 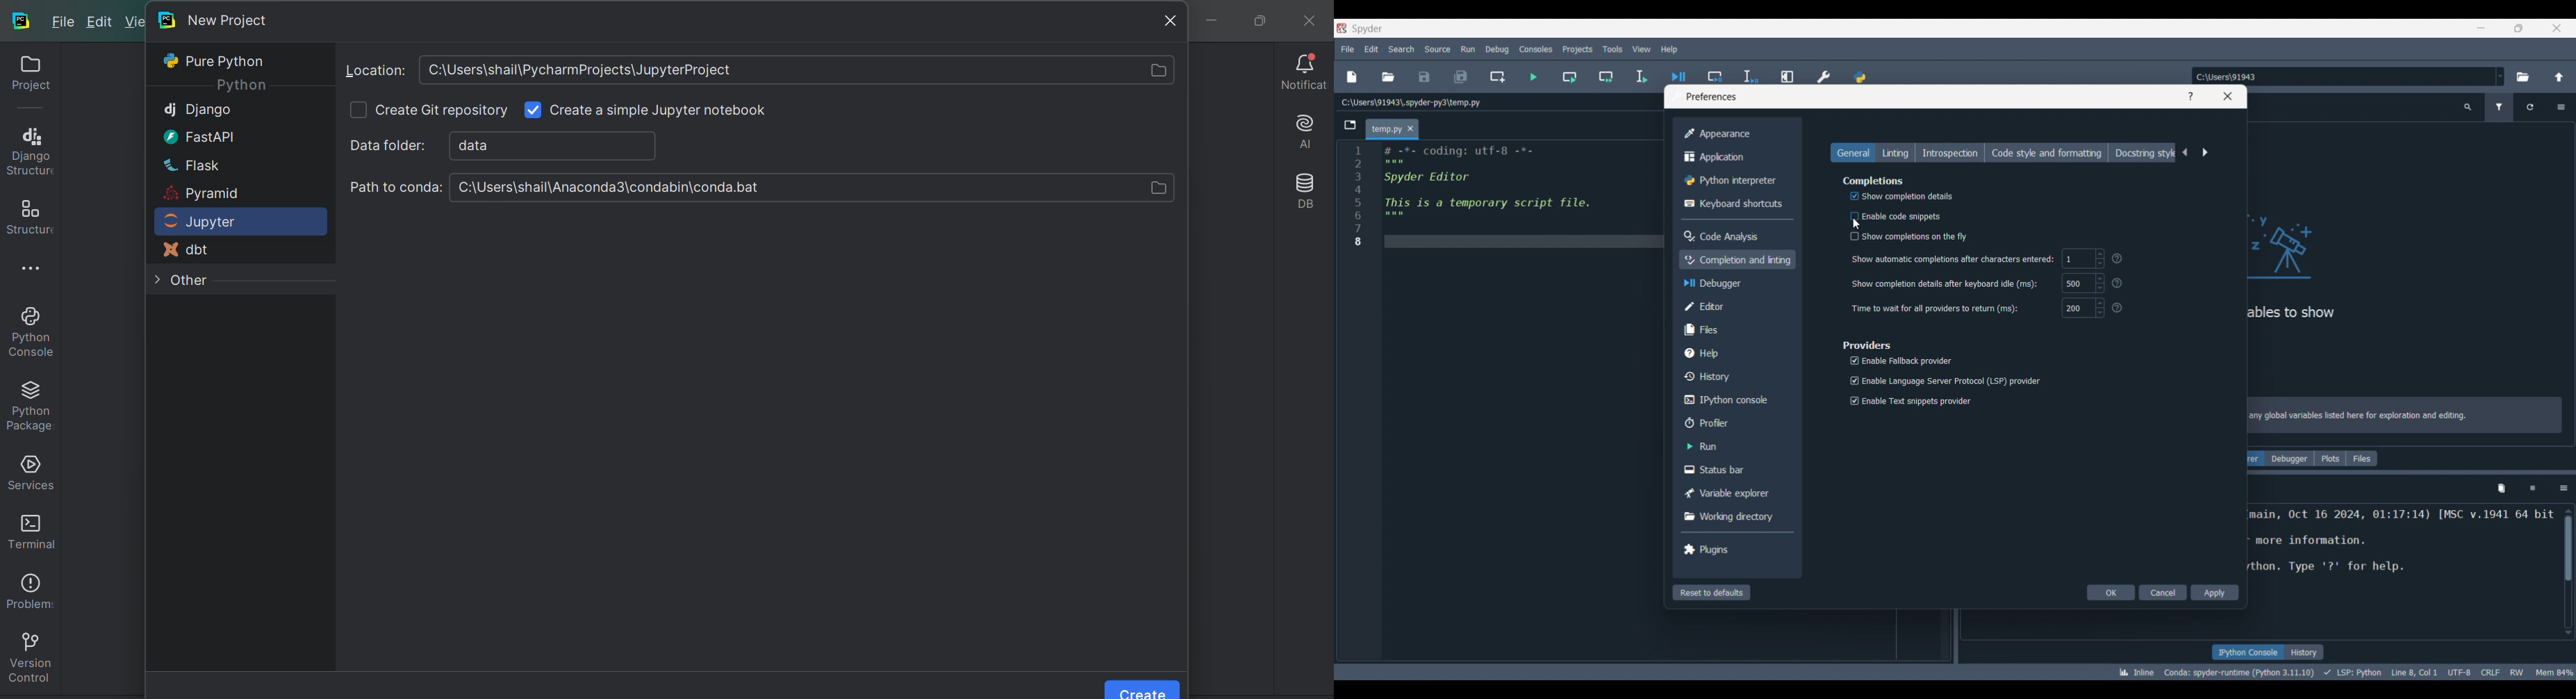 What do you see at coordinates (1734, 181) in the screenshot?
I see `Python interpreter` at bounding box center [1734, 181].